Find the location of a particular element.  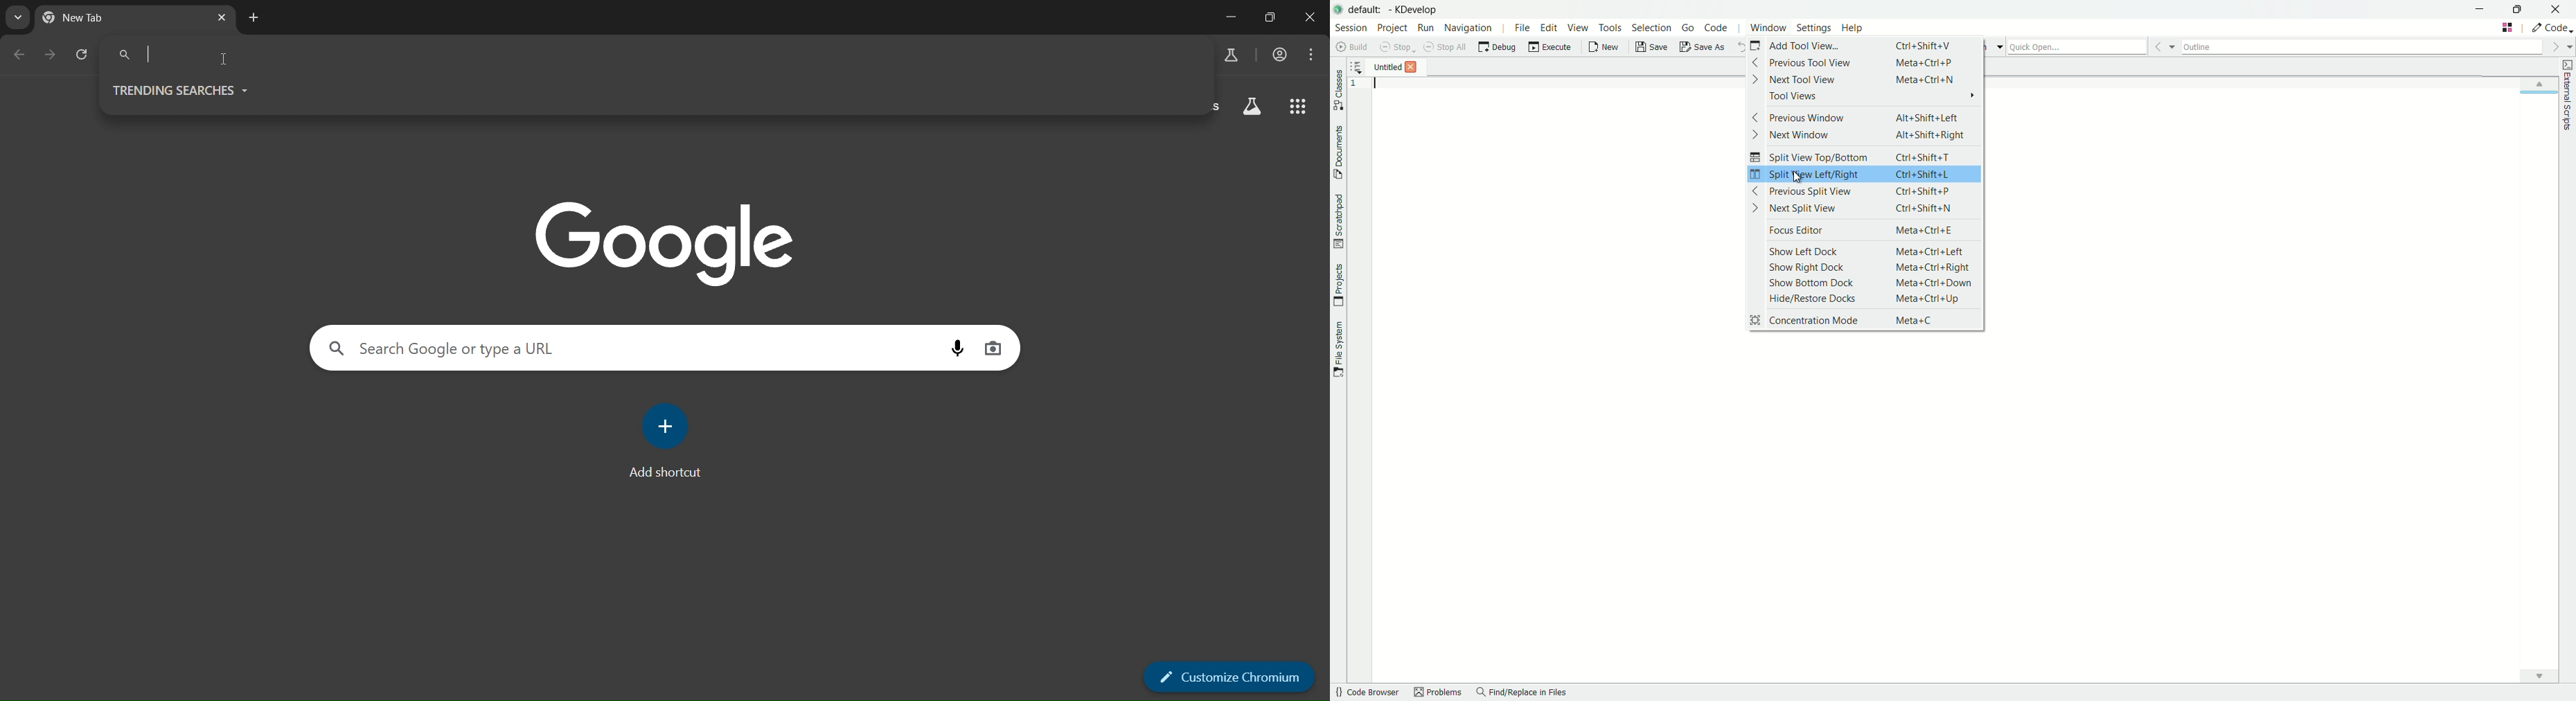

settings menu is located at coordinates (1815, 29).